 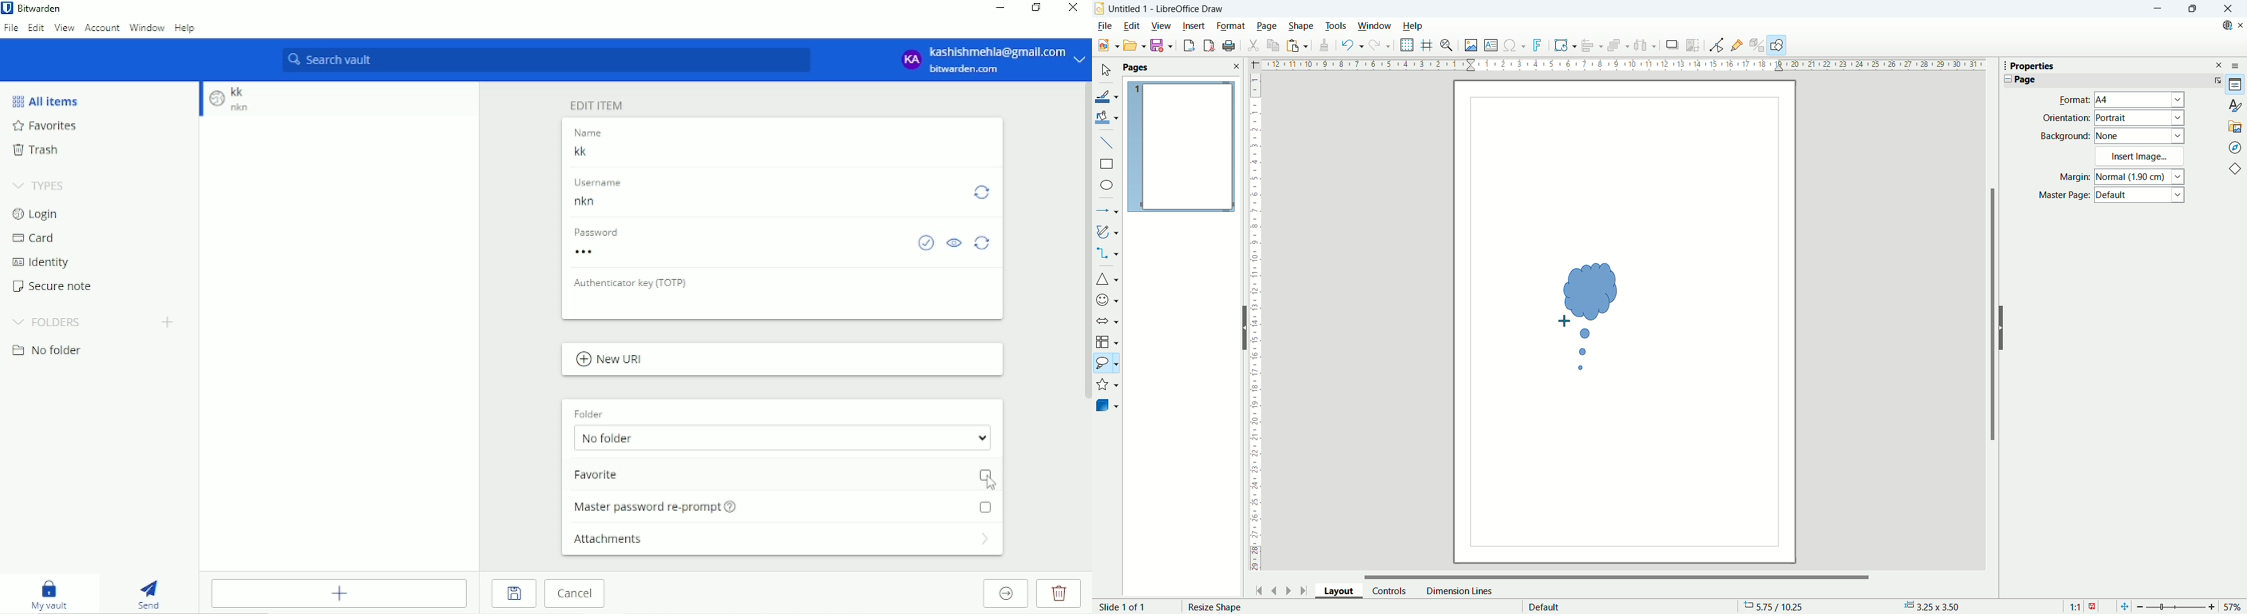 I want to click on Card, so click(x=34, y=239).